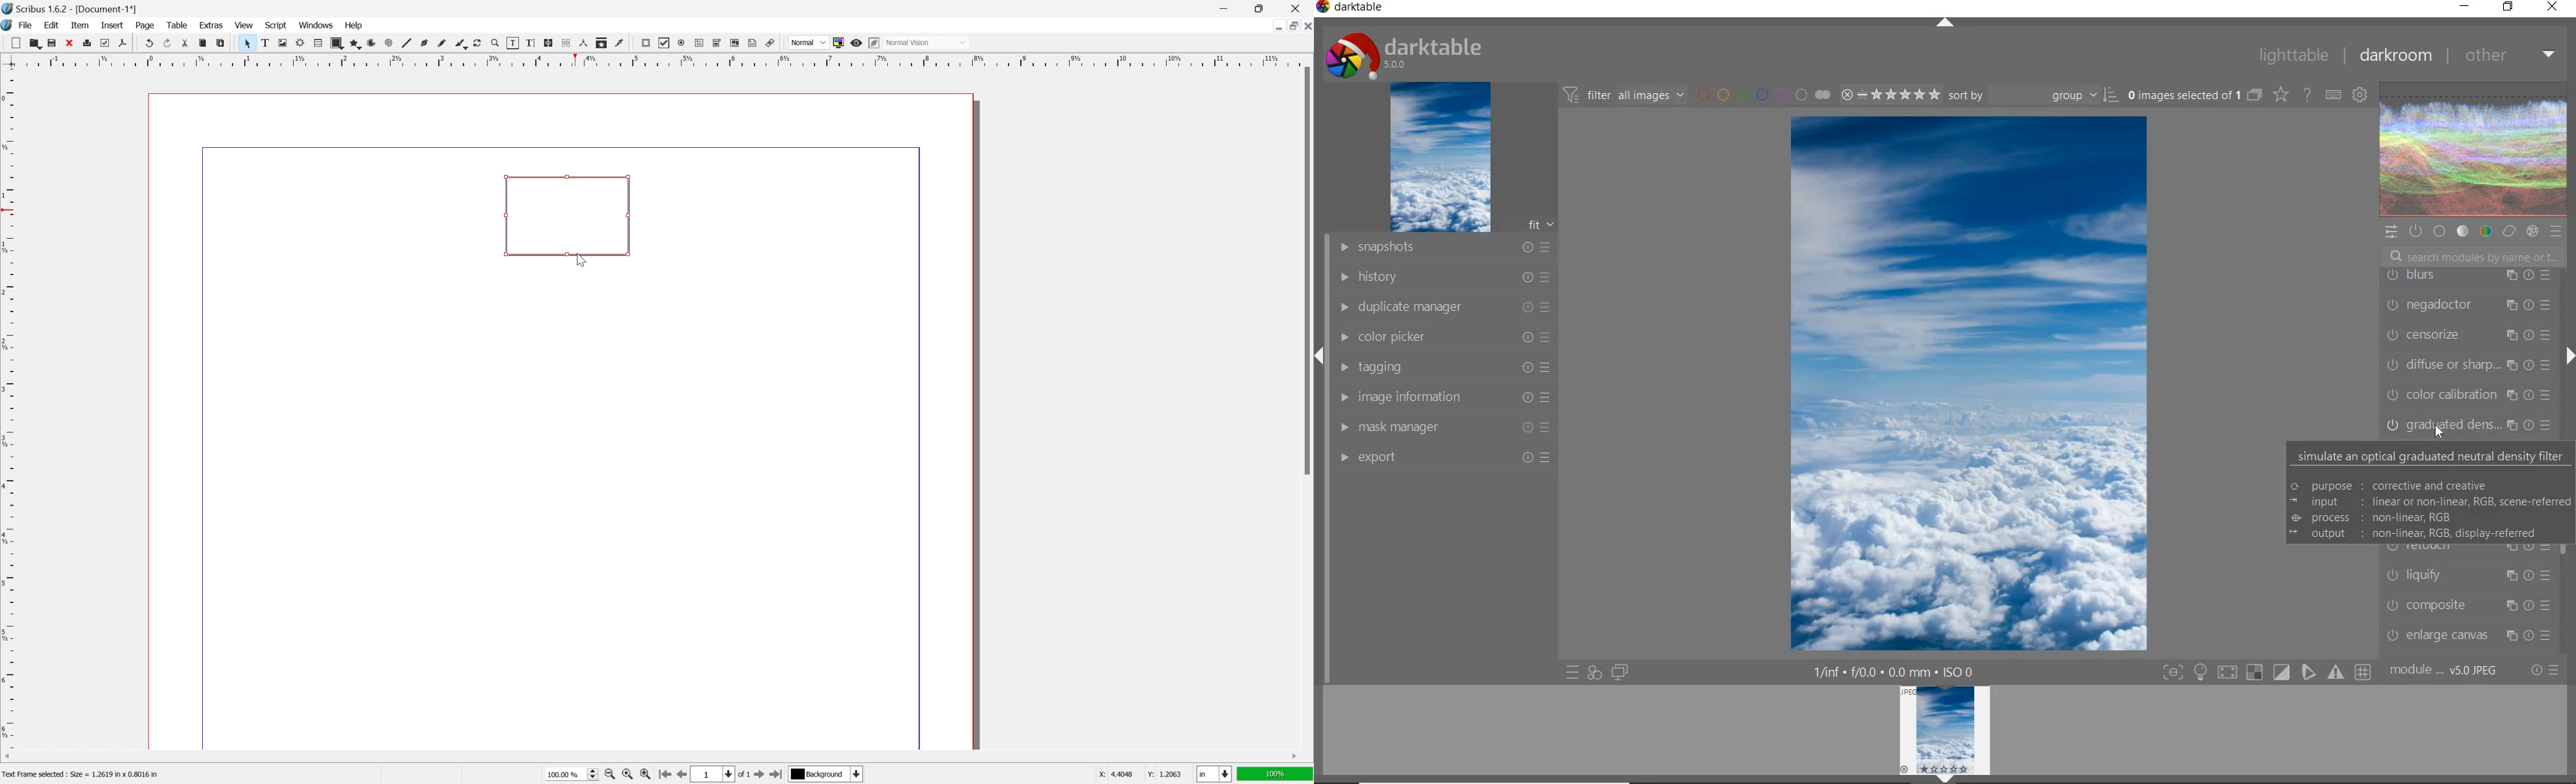  What do you see at coordinates (1439, 158) in the screenshot?
I see `IMAGE` at bounding box center [1439, 158].